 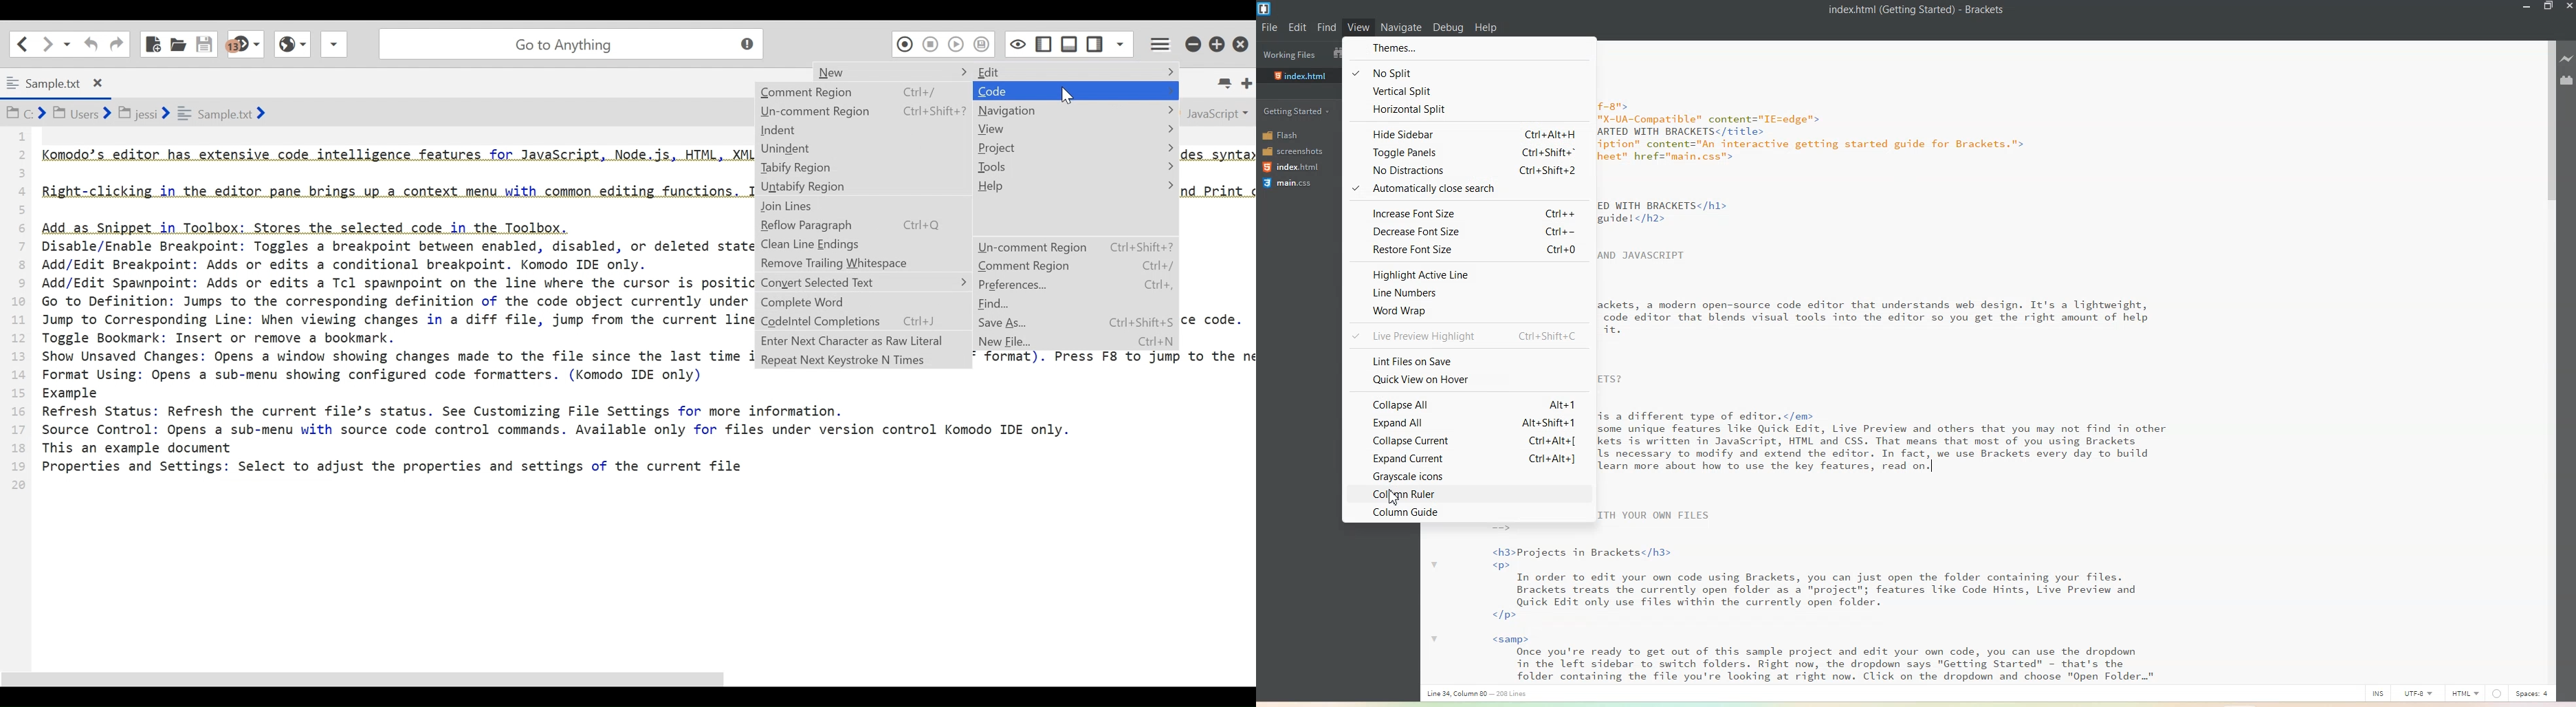 What do you see at coordinates (2521, 694) in the screenshot?
I see `SPACES: 4` at bounding box center [2521, 694].